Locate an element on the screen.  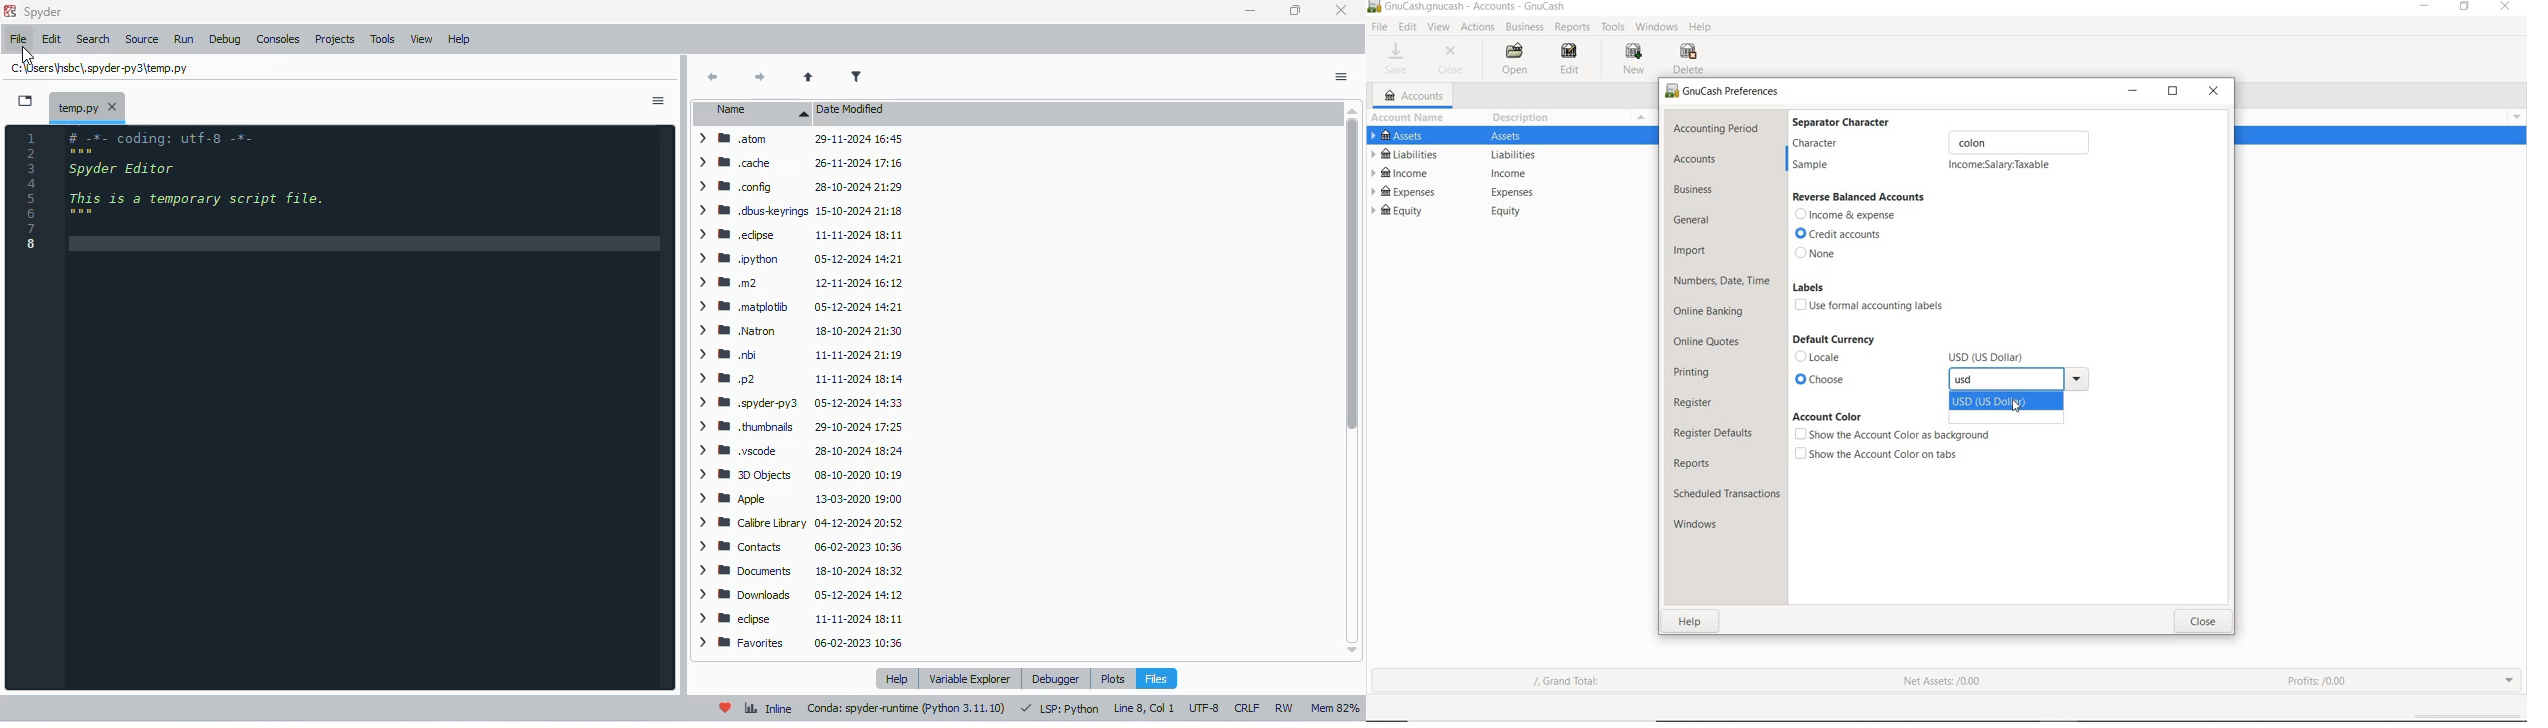
temporary file is located at coordinates (100, 68).